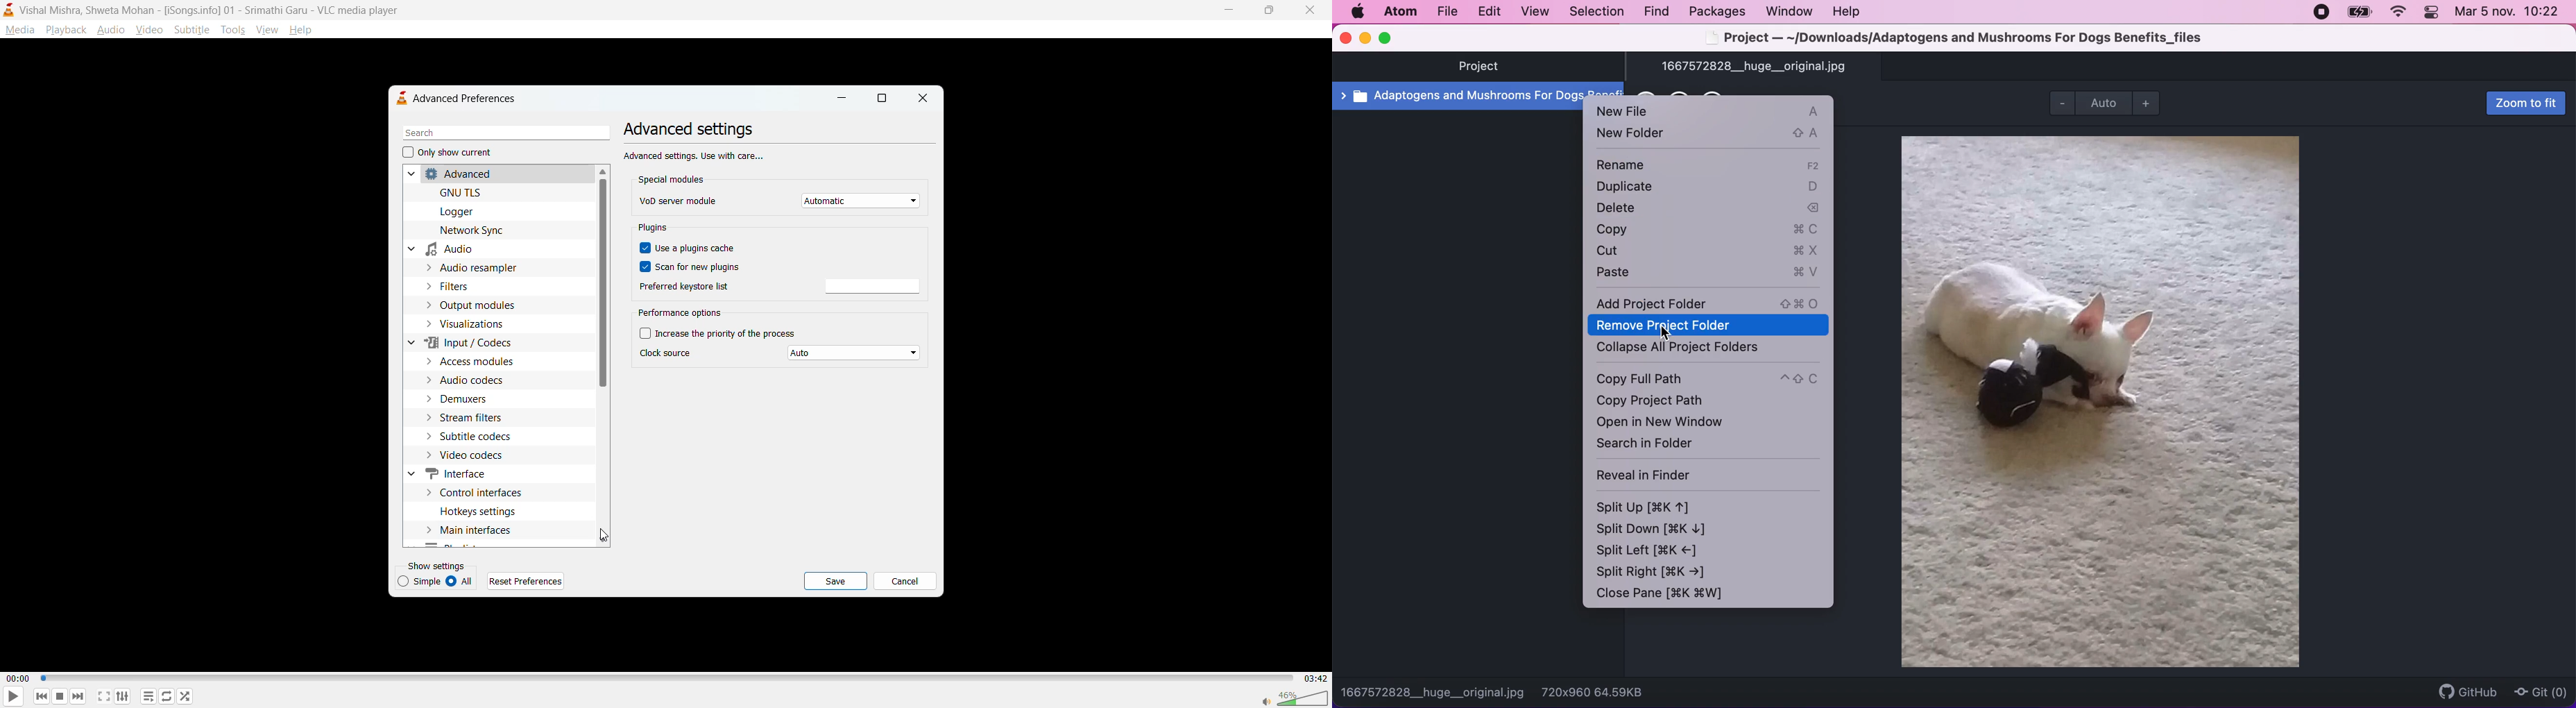 This screenshot has width=2576, height=728. Describe the element at coordinates (677, 201) in the screenshot. I see `vod server module` at that location.